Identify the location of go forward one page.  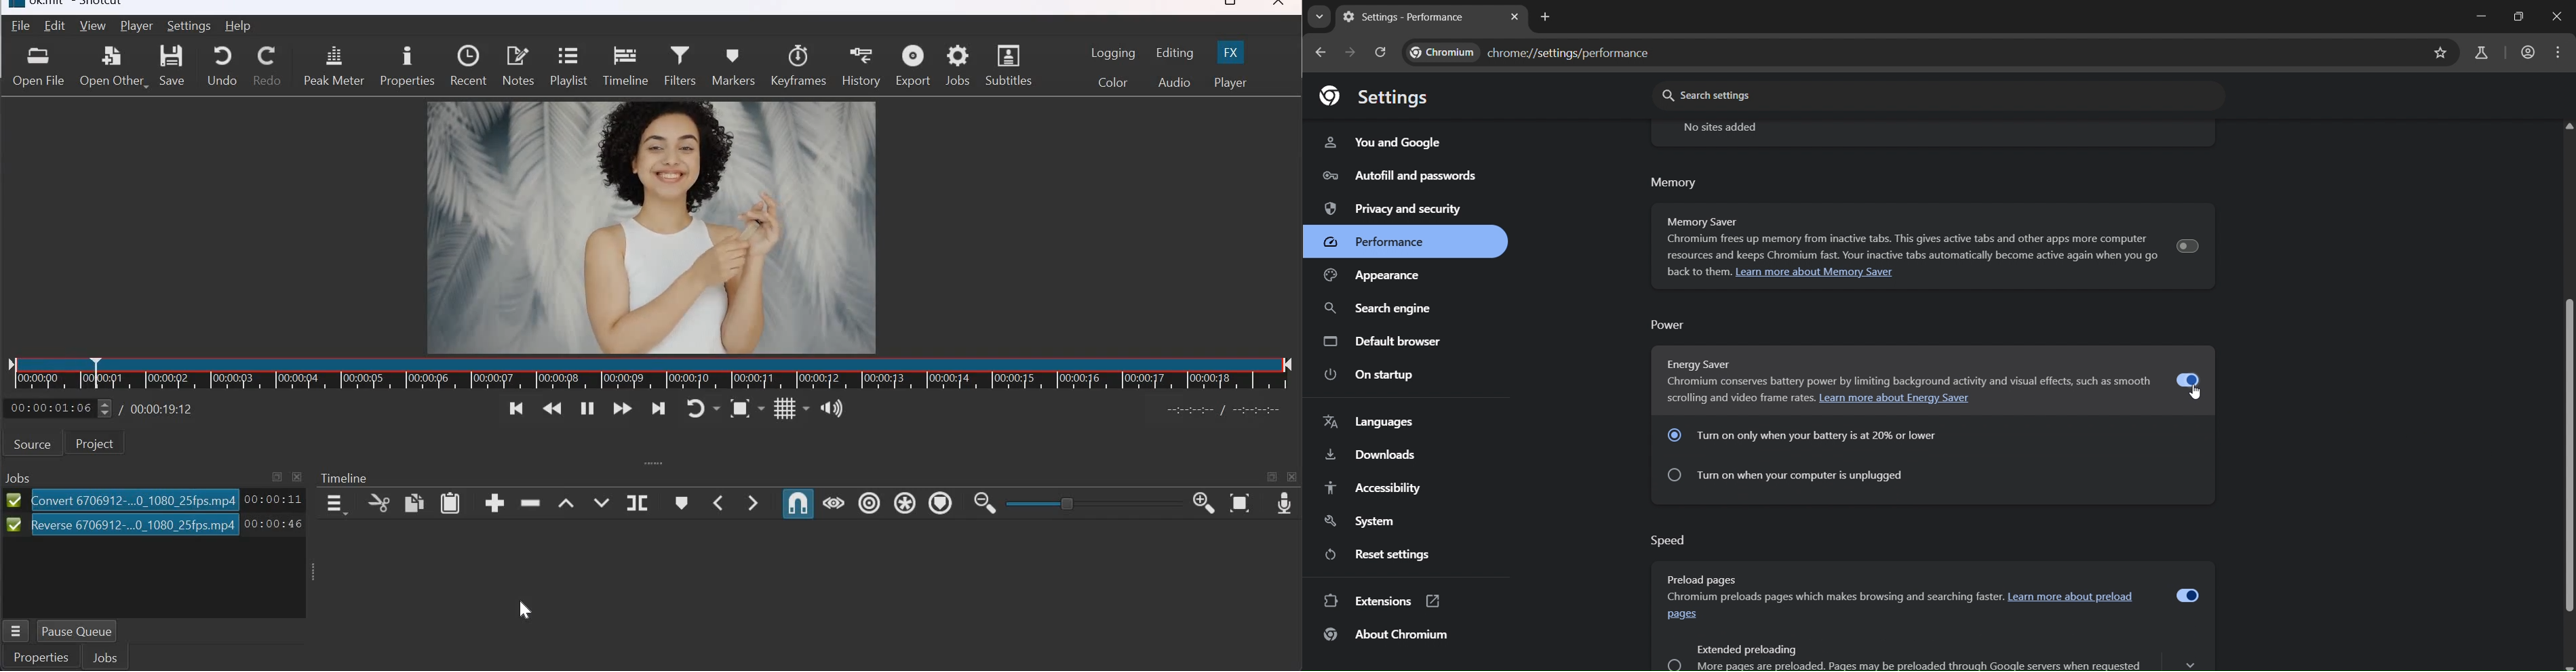
(1353, 53).